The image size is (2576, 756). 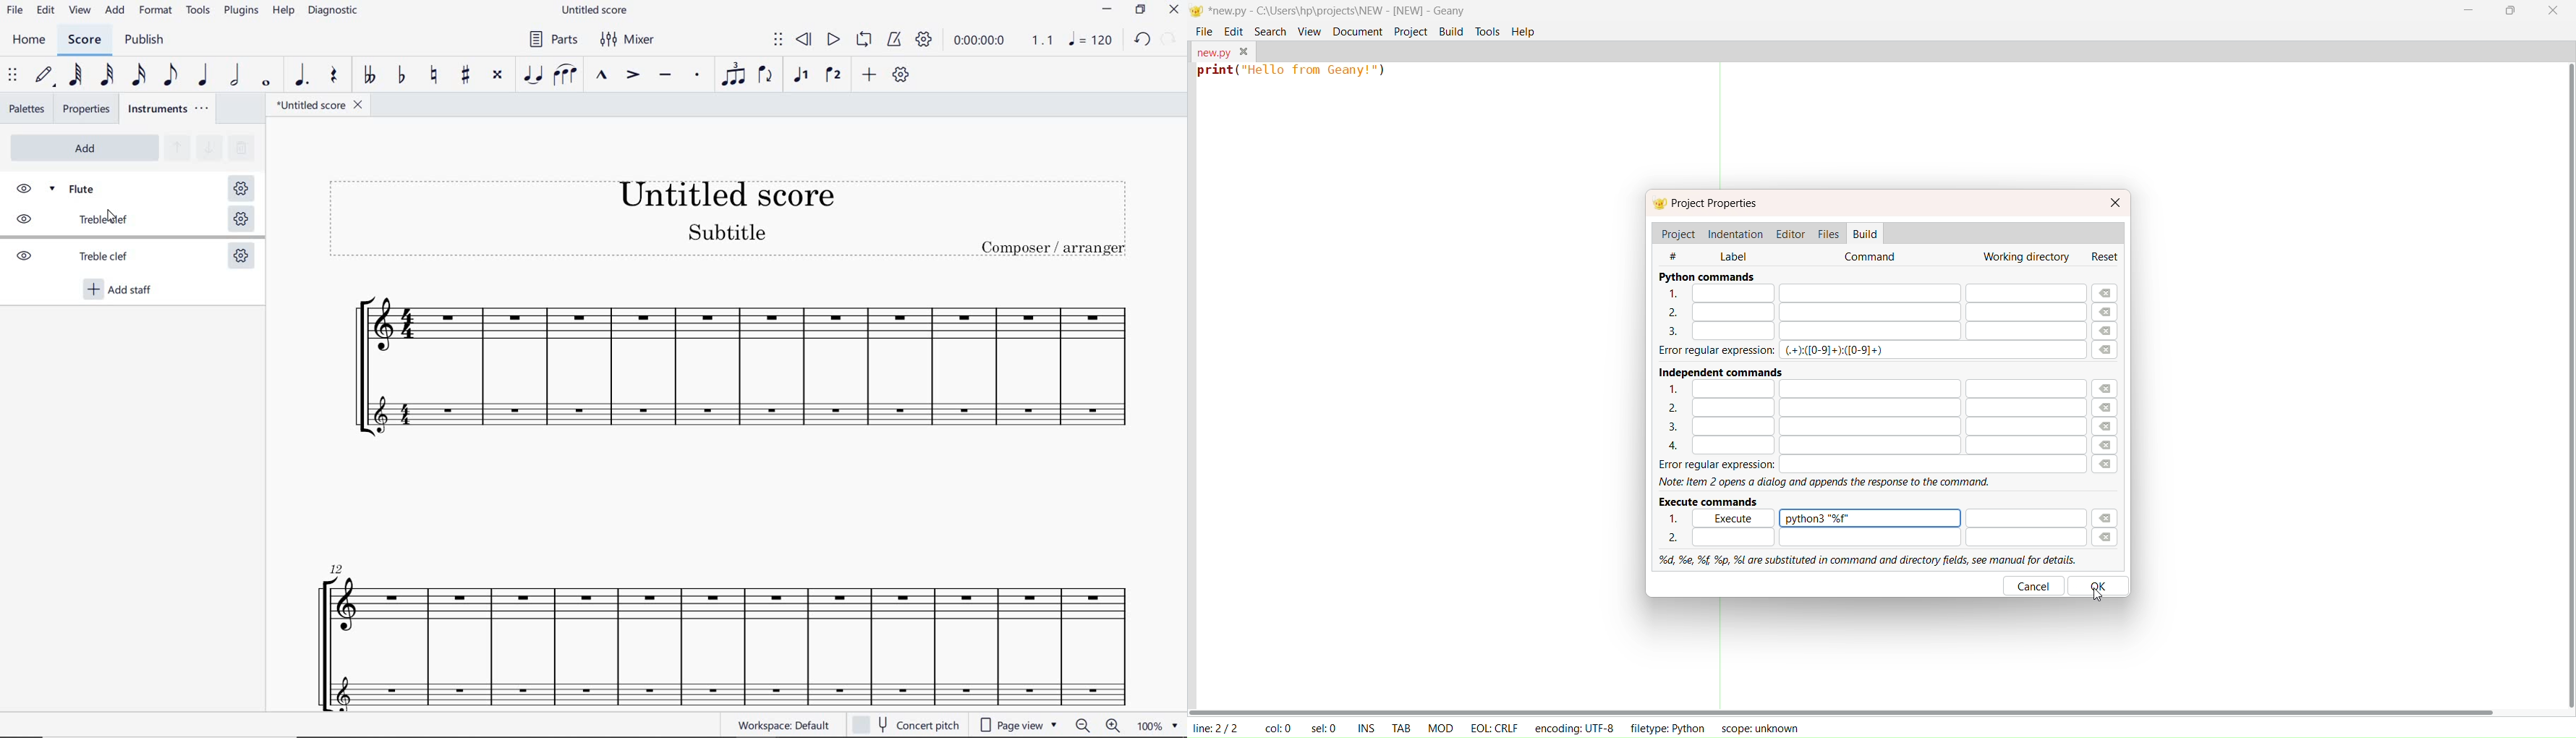 I want to click on 16TH NOTE, so click(x=139, y=76).